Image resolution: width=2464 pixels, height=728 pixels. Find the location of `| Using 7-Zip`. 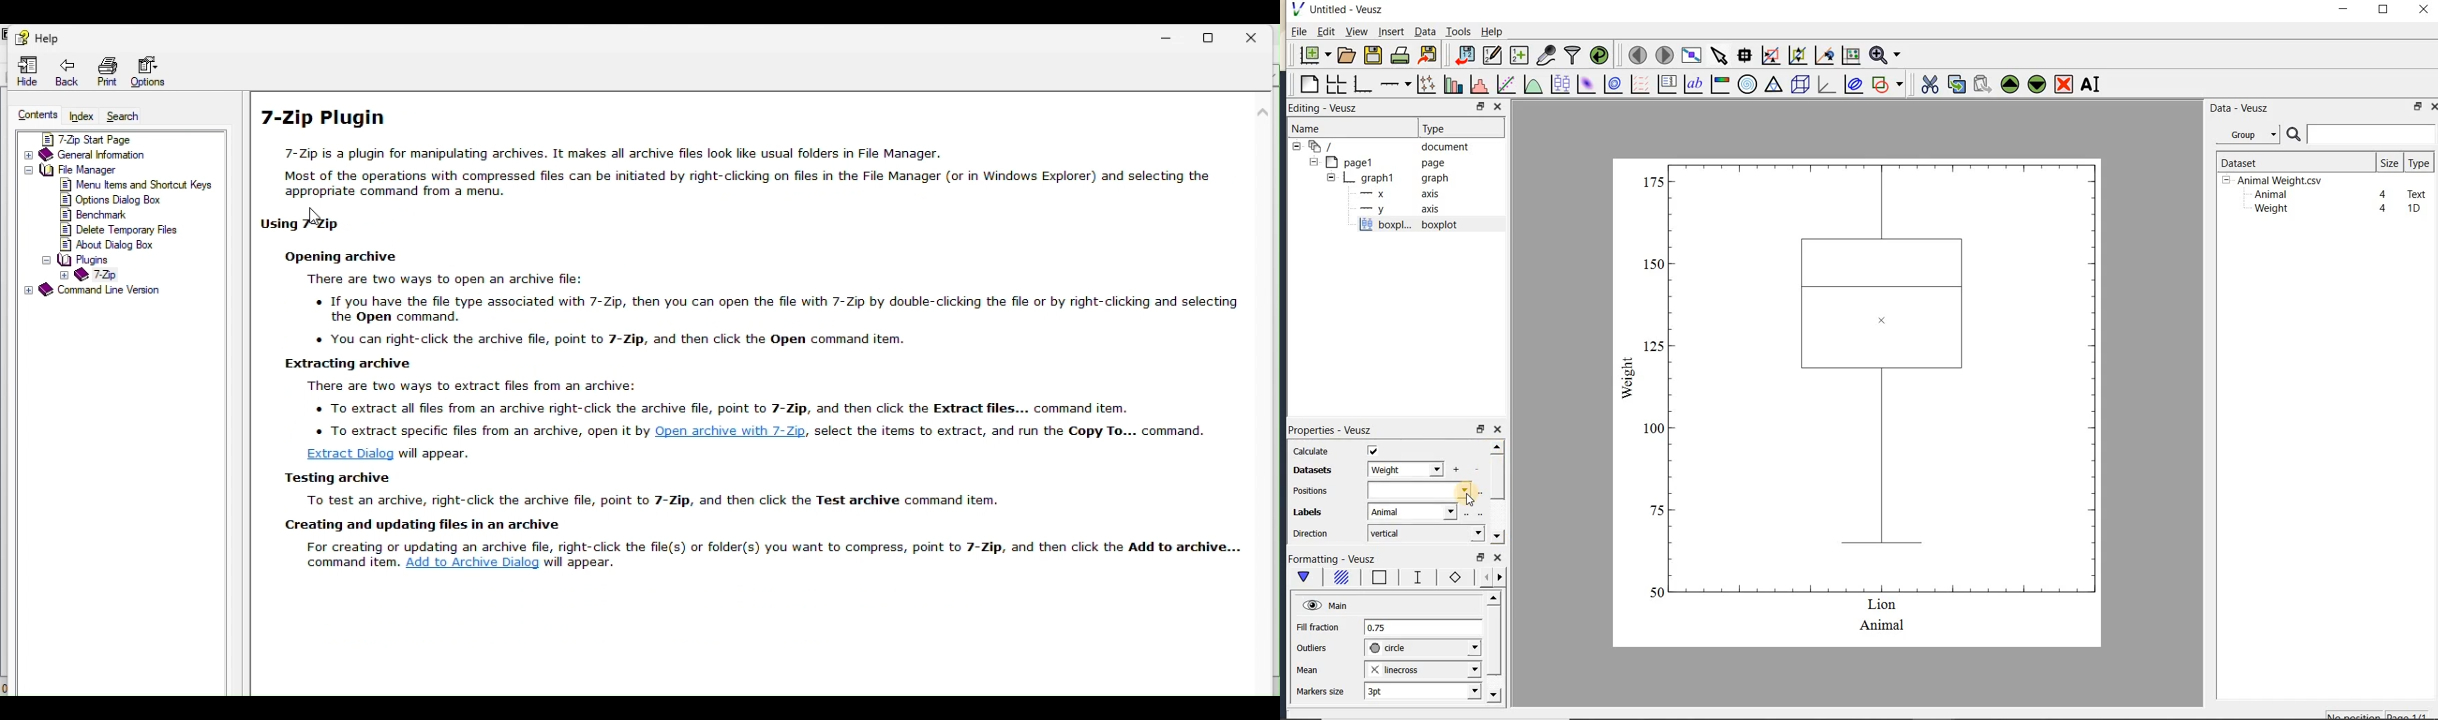

| Using 7-Zip is located at coordinates (298, 225).